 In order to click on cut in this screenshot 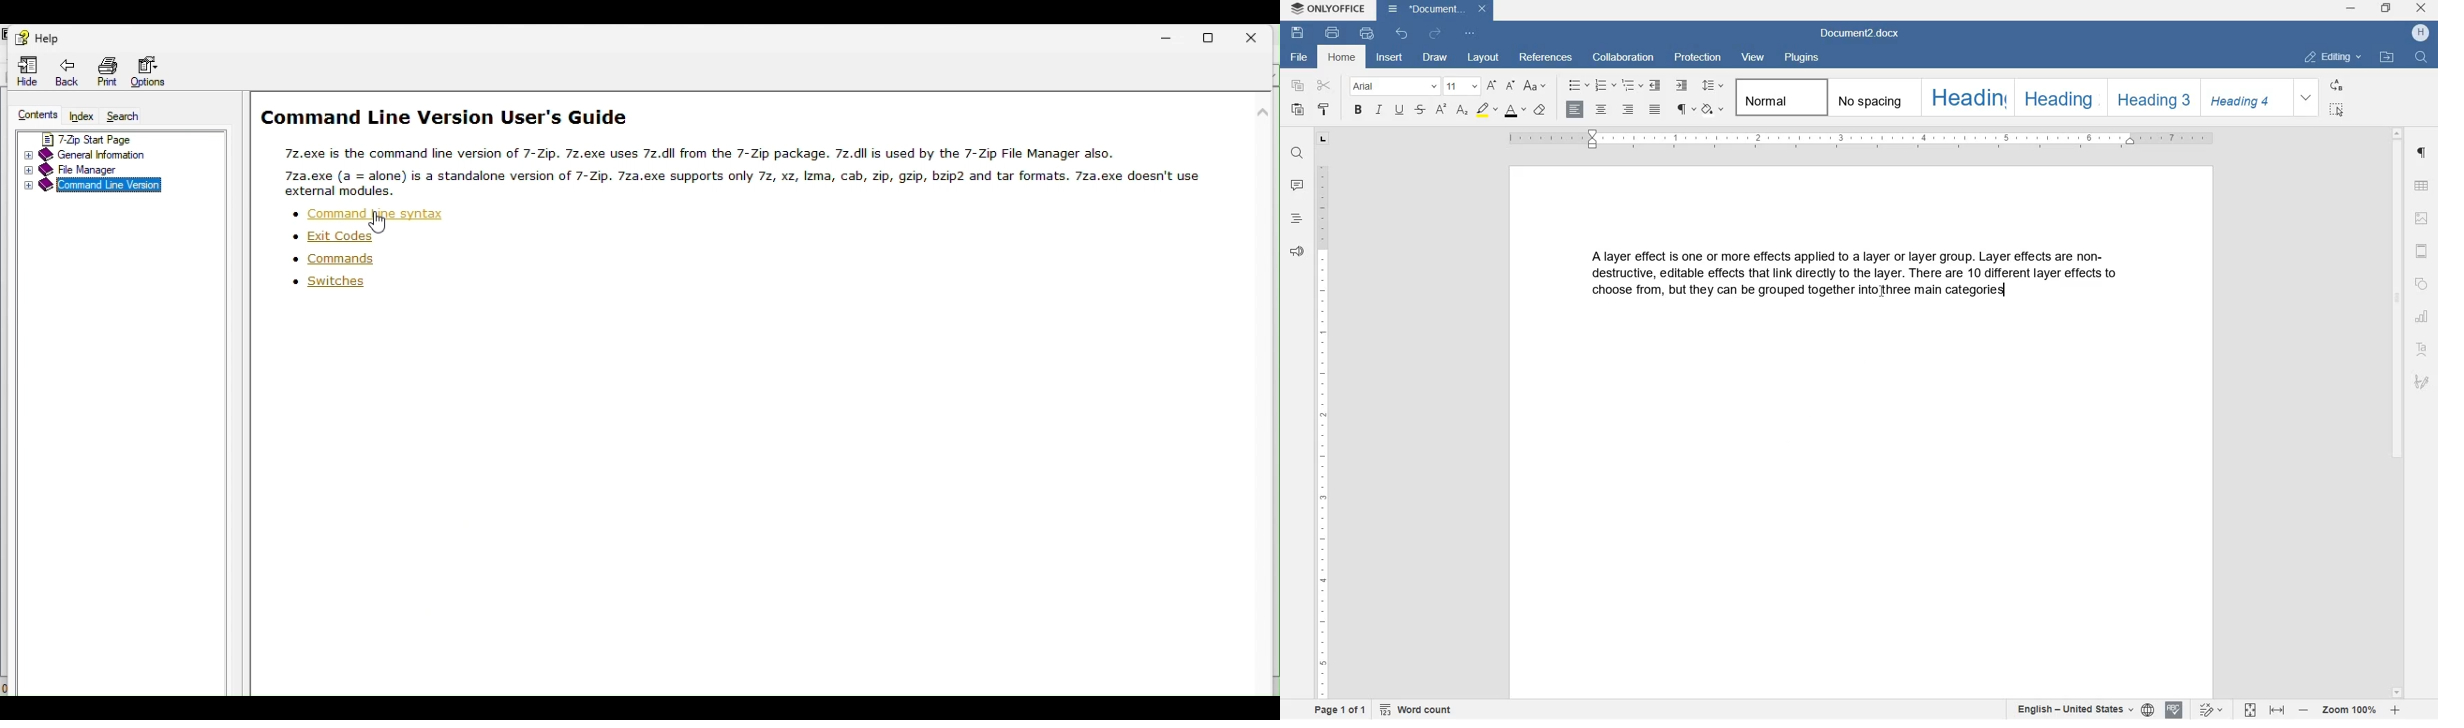, I will do `click(1326, 86)`.